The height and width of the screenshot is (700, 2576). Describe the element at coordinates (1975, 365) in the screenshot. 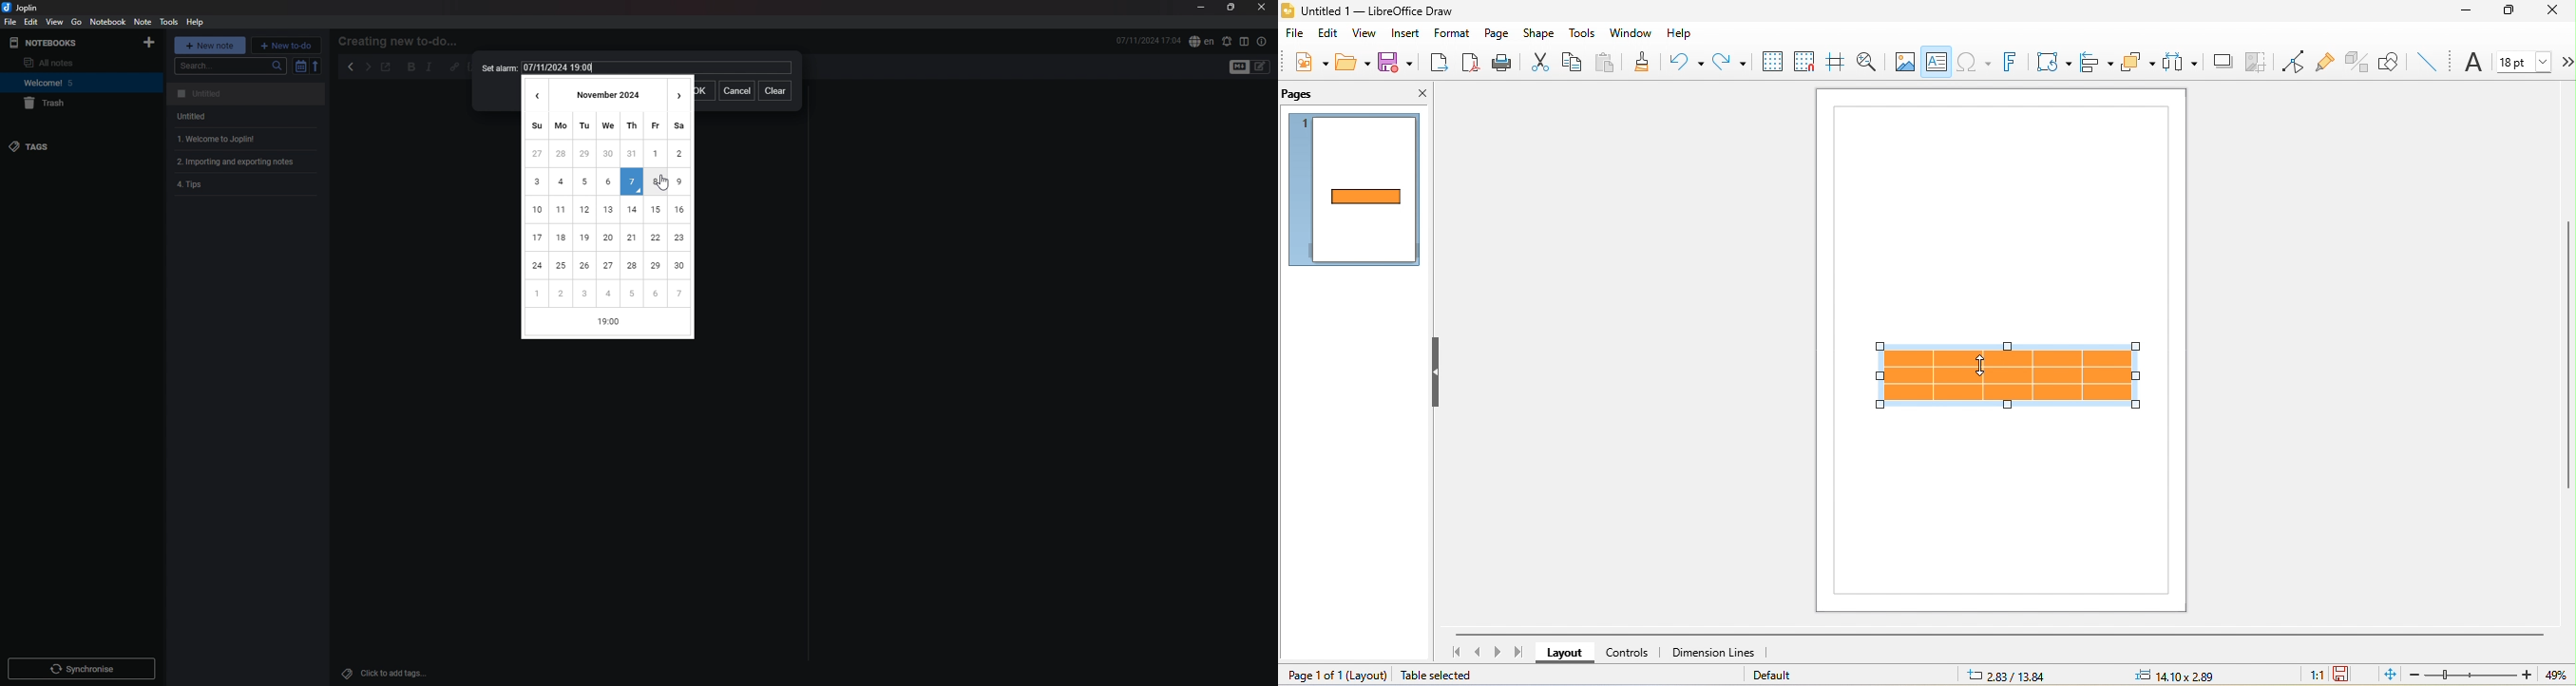

I see `cursor` at that location.